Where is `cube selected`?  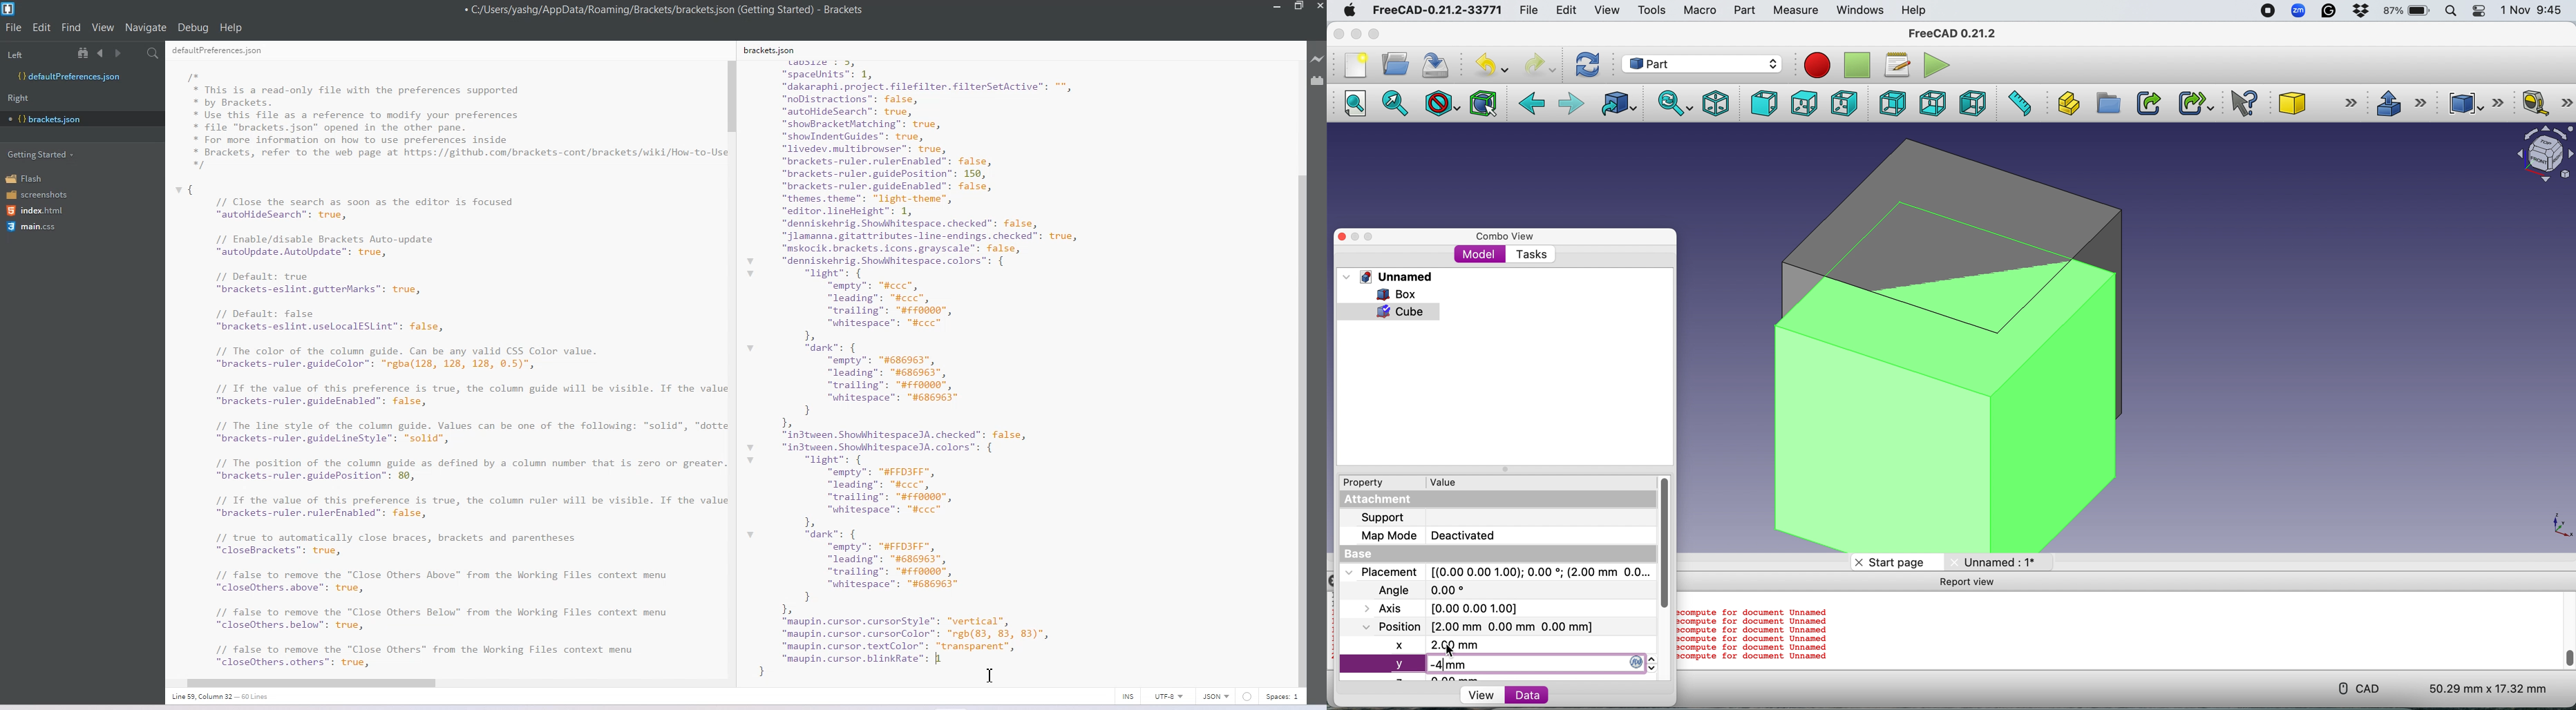
cube selected is located at coordinates (1394, 312).